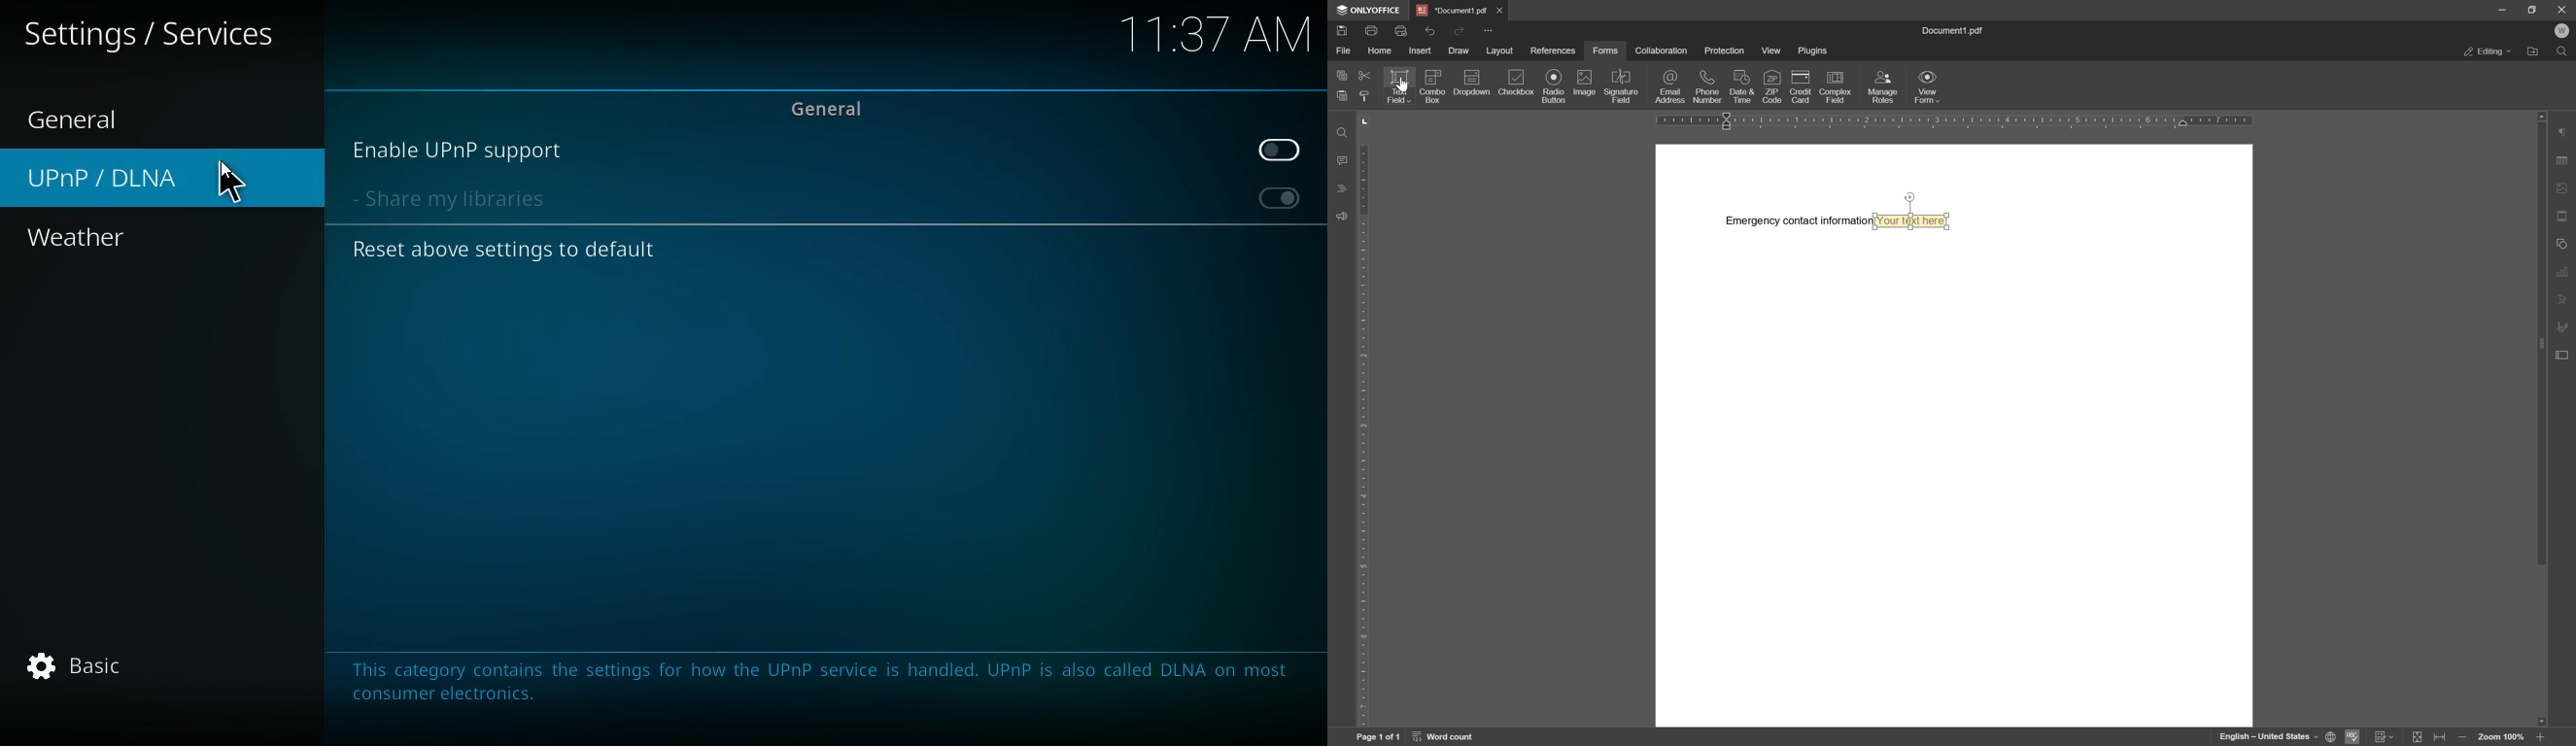 This screenshot has height=756, width=2576. Describe the element at coordinates (1344, 29) in the screenshot. I see `save` at that location.